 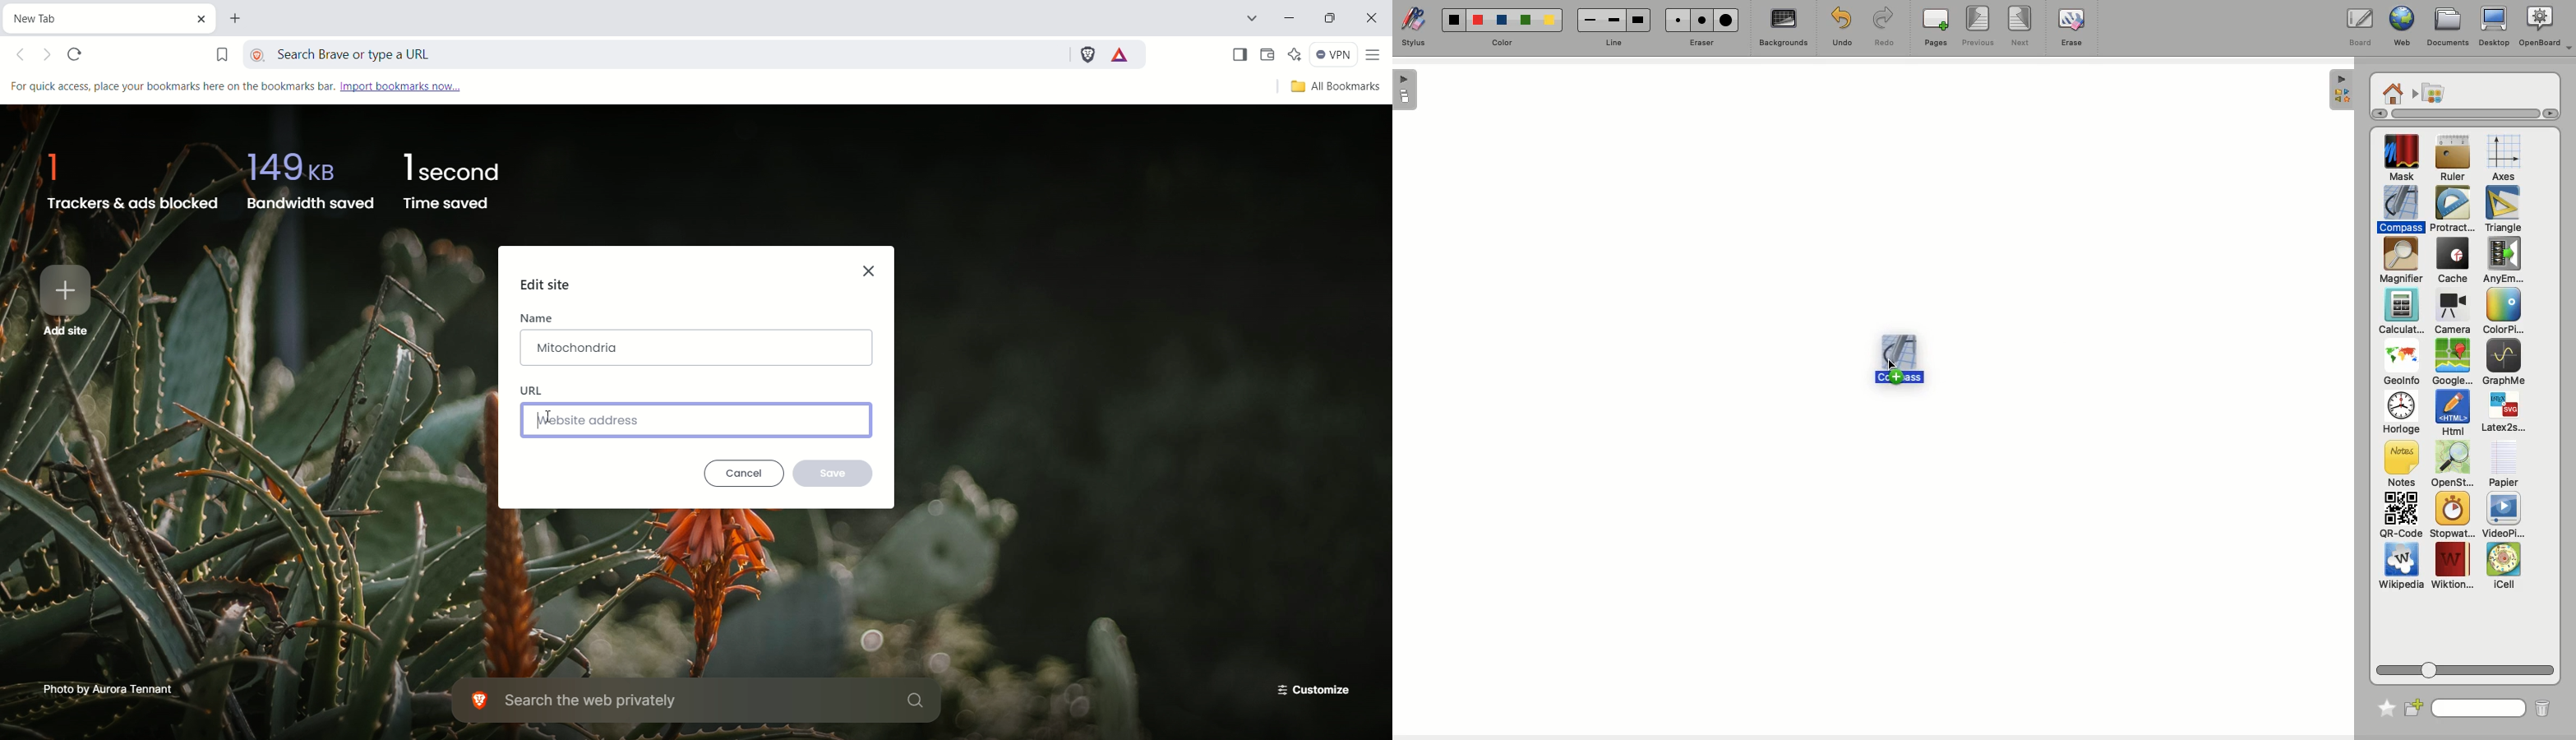 I want to click on color1, so click(x=1452, y=18).